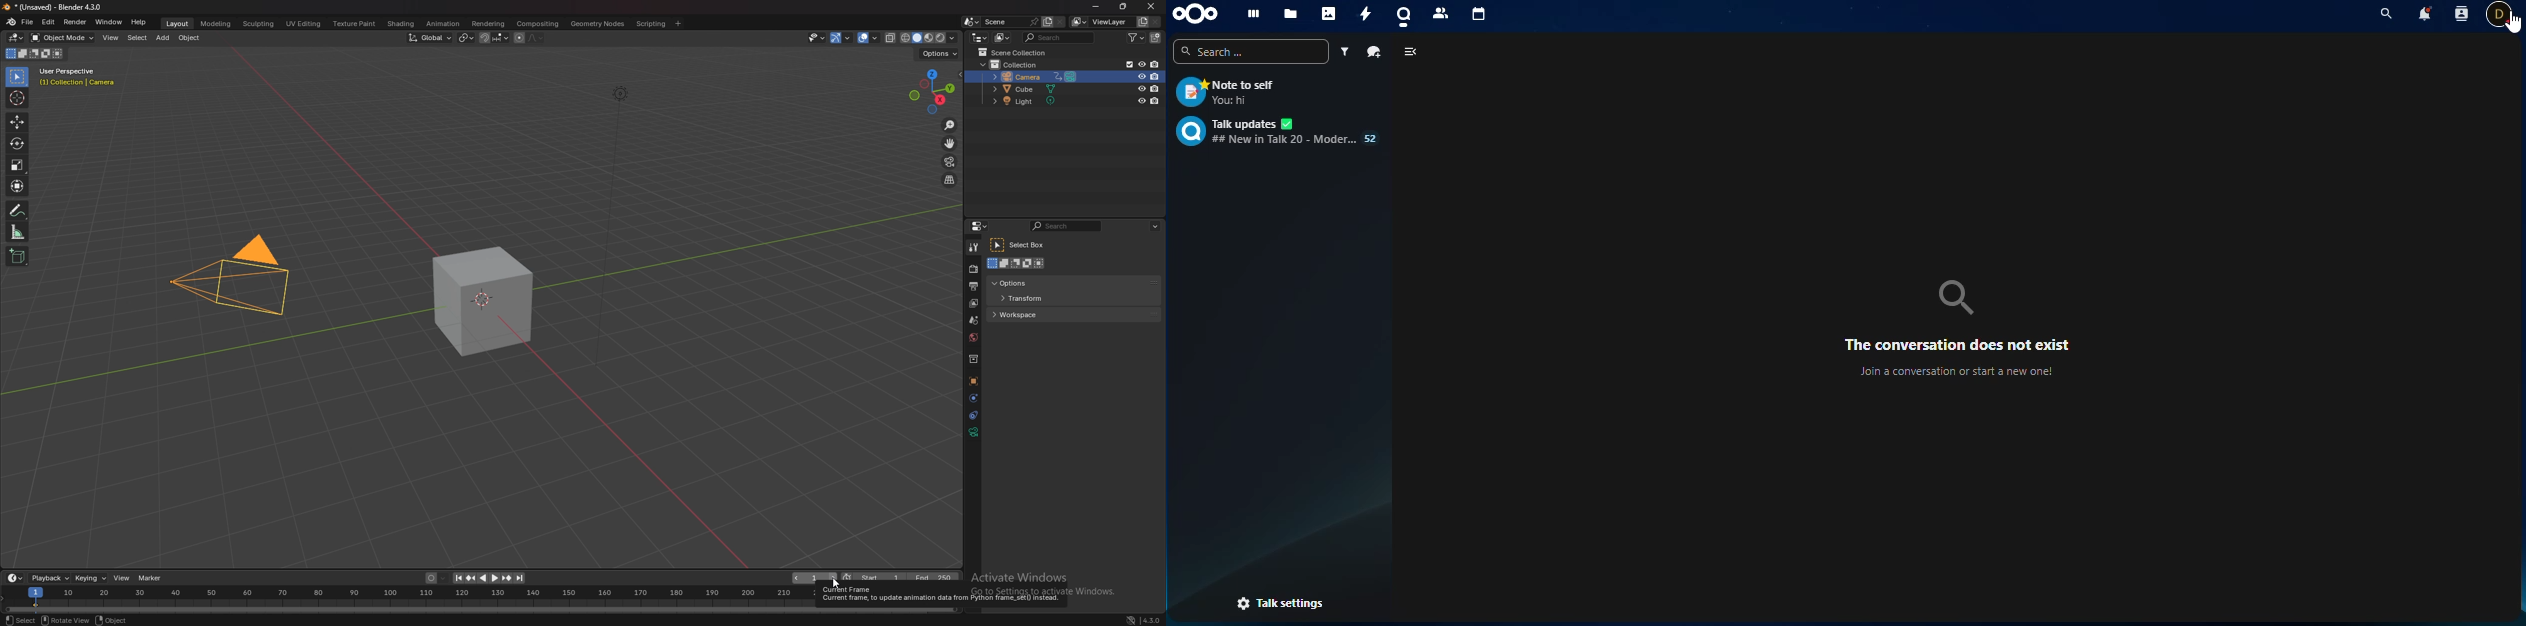 The width and height of the screenshot is (2548, 644). Describe the element at coordinates (950, 143) in the screenshot. I see `move` at that location.